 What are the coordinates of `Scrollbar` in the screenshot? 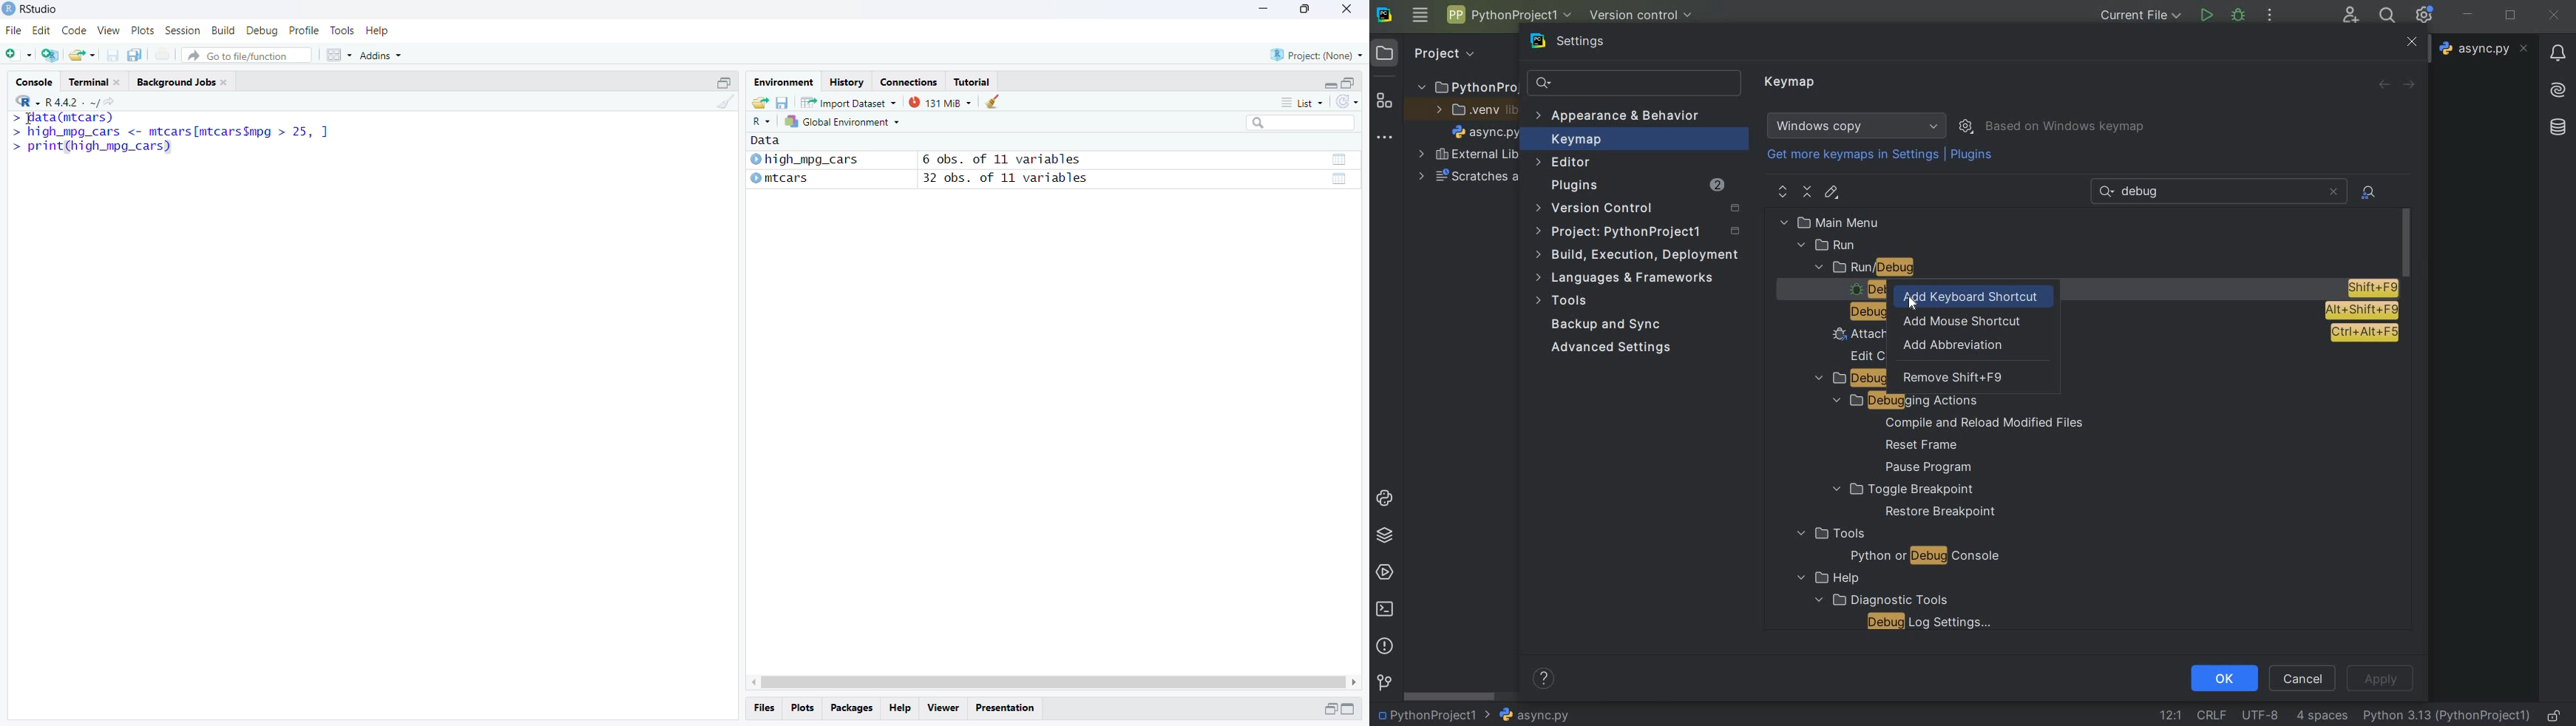 It's located at (1053, 682).